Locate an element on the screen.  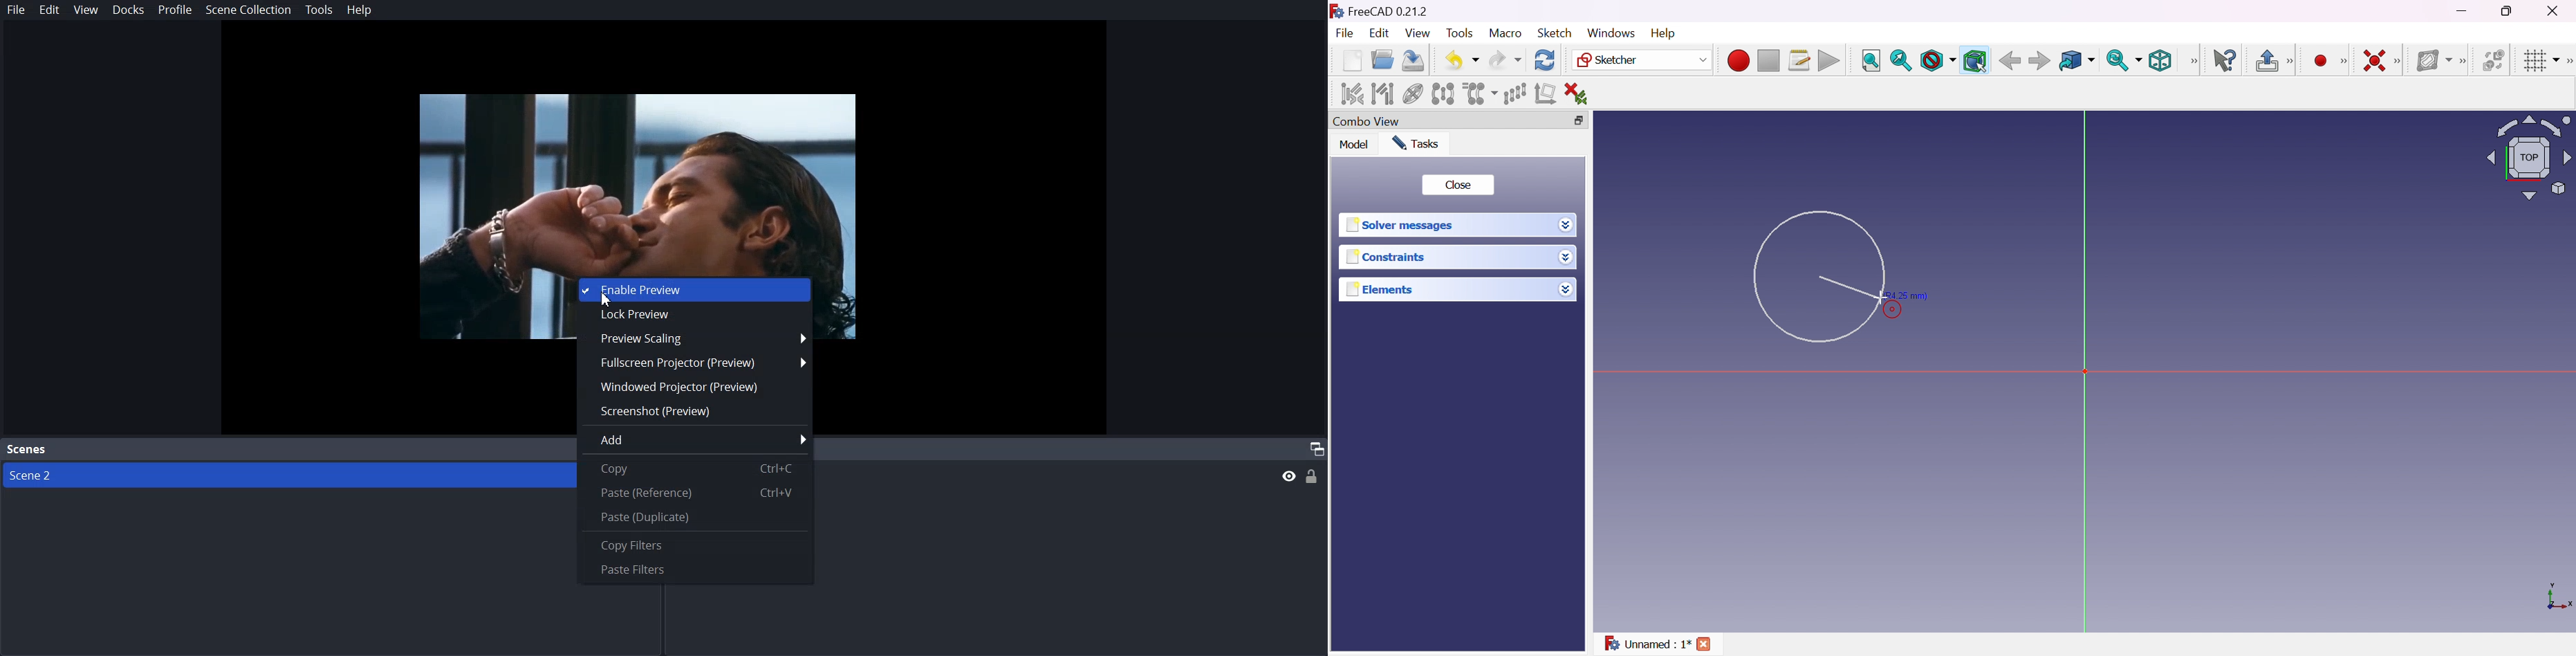
Edit is located at coordinates (1378, 34).